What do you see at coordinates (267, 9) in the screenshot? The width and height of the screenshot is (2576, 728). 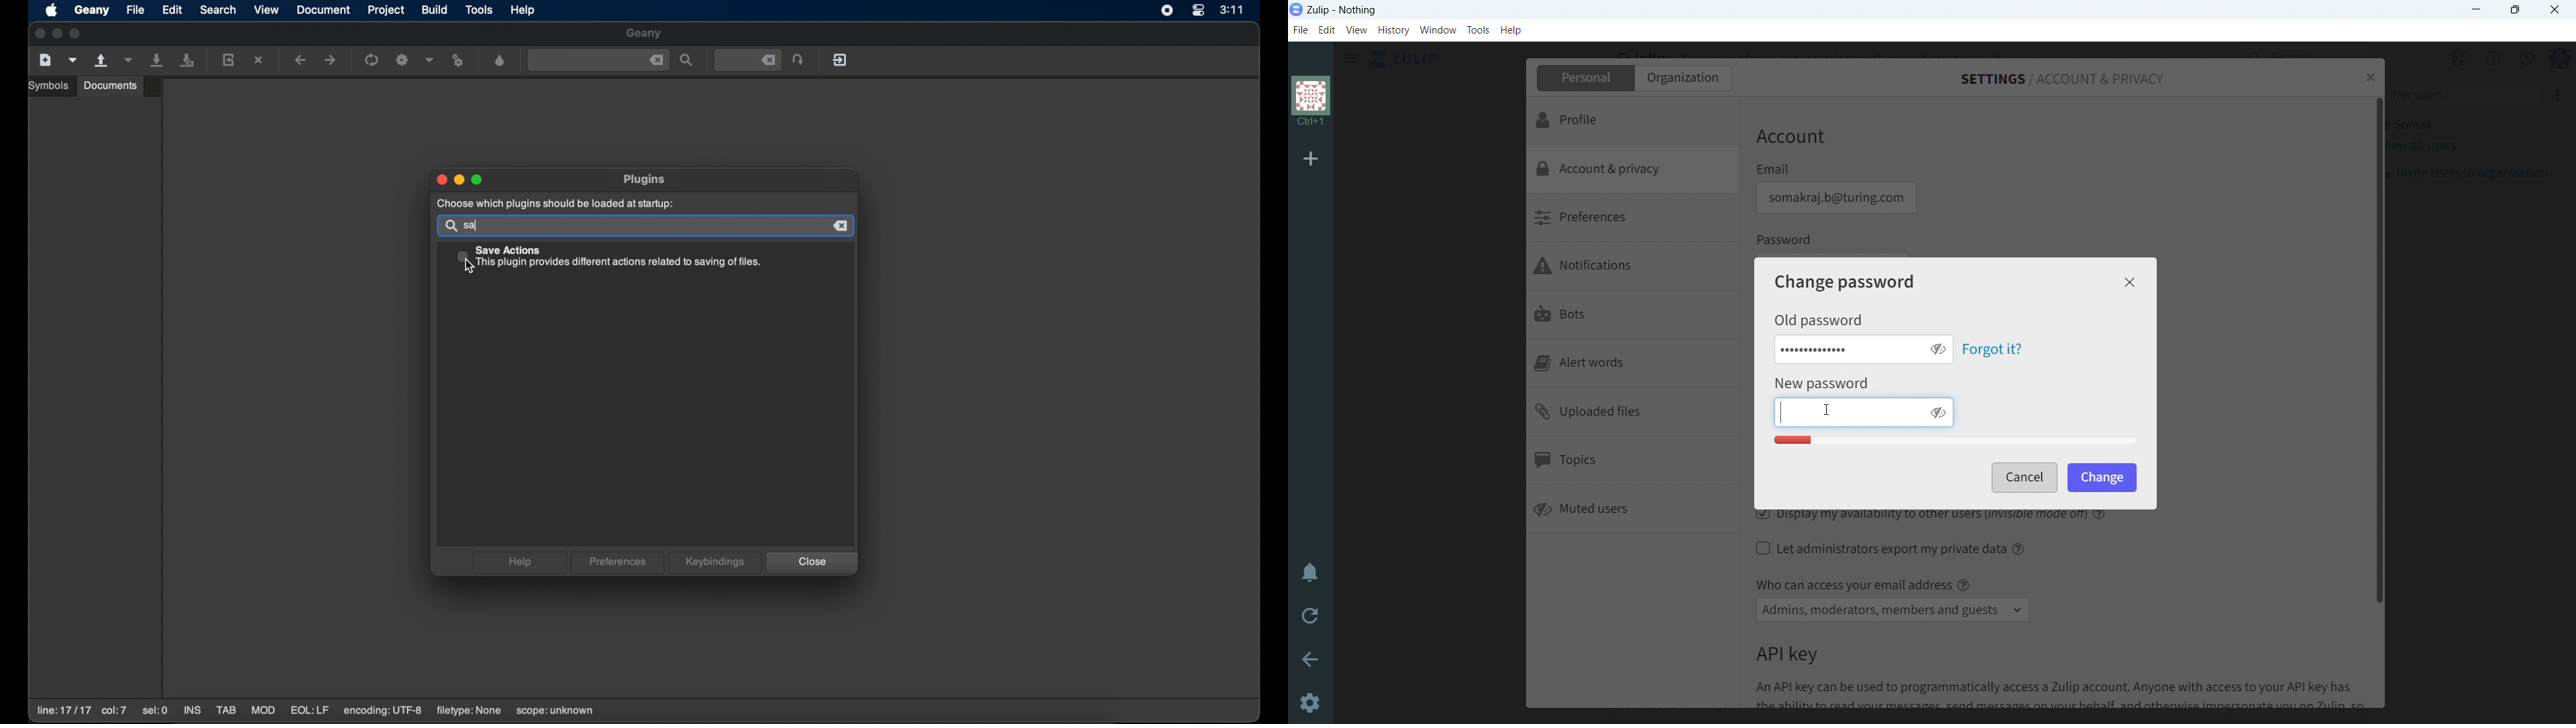 I see `view` at bounding box center [267, 9].